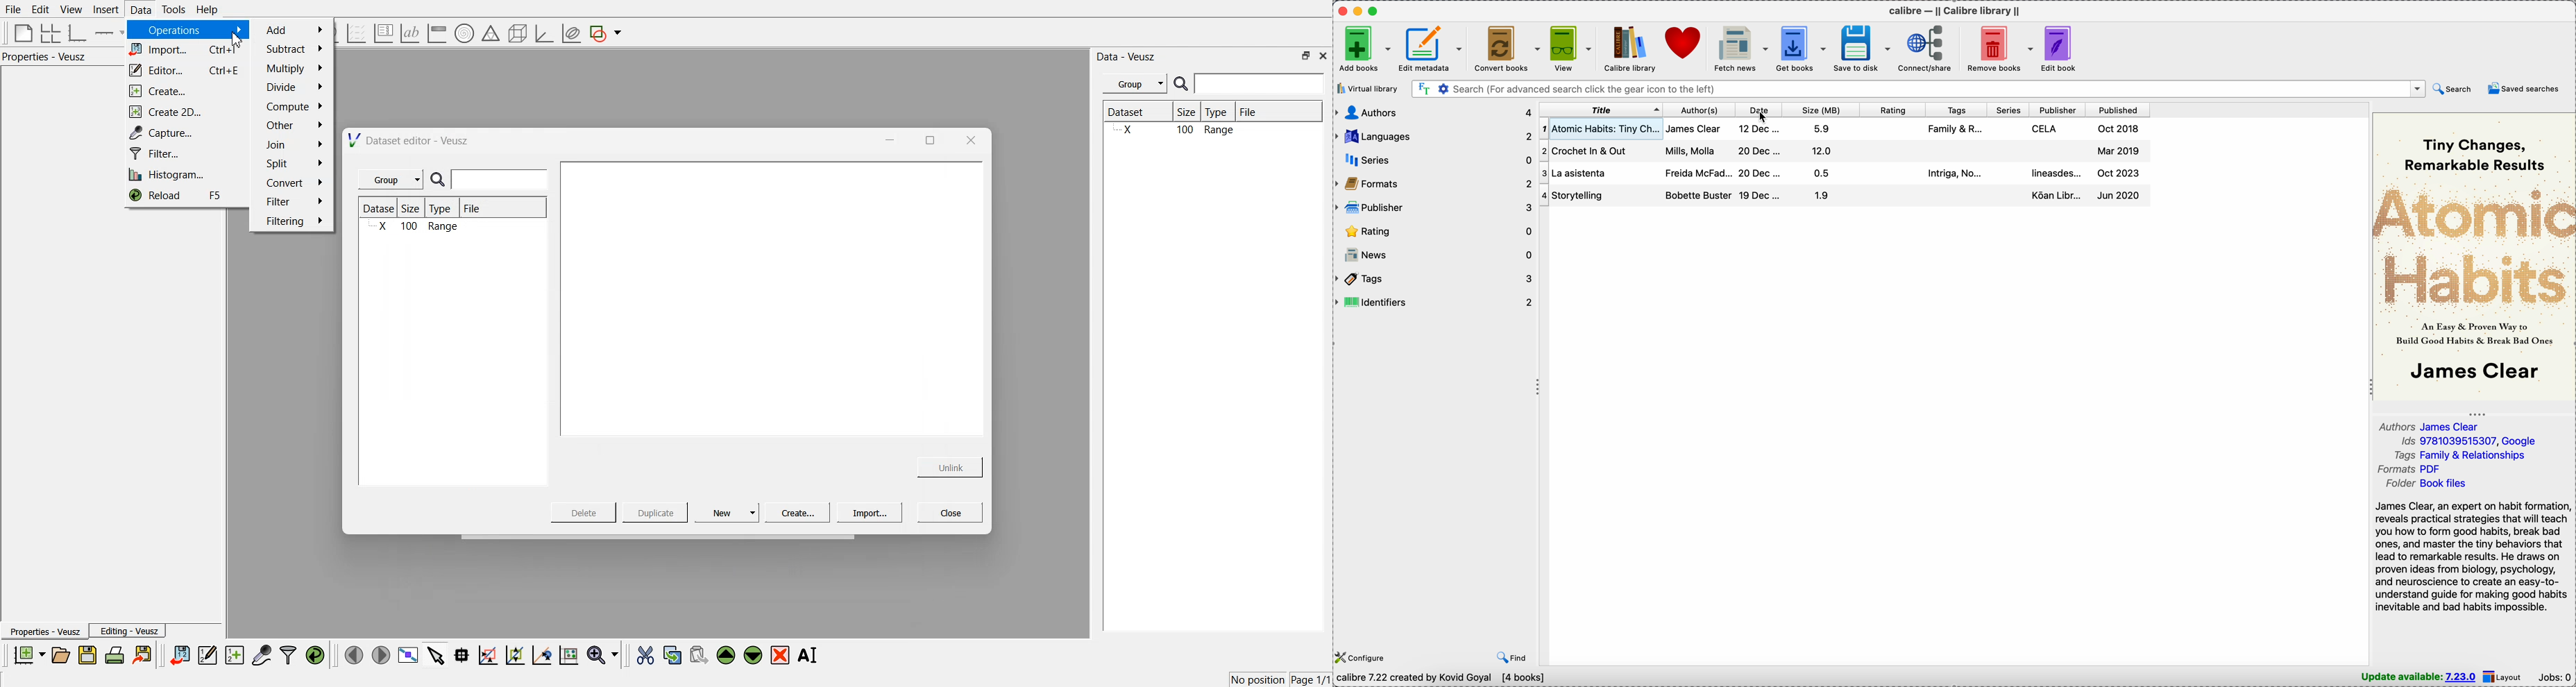  What do you see at coordinates (235, 655) in the screenshot?
I see `create new datasets` at bounding box center [235, 655].